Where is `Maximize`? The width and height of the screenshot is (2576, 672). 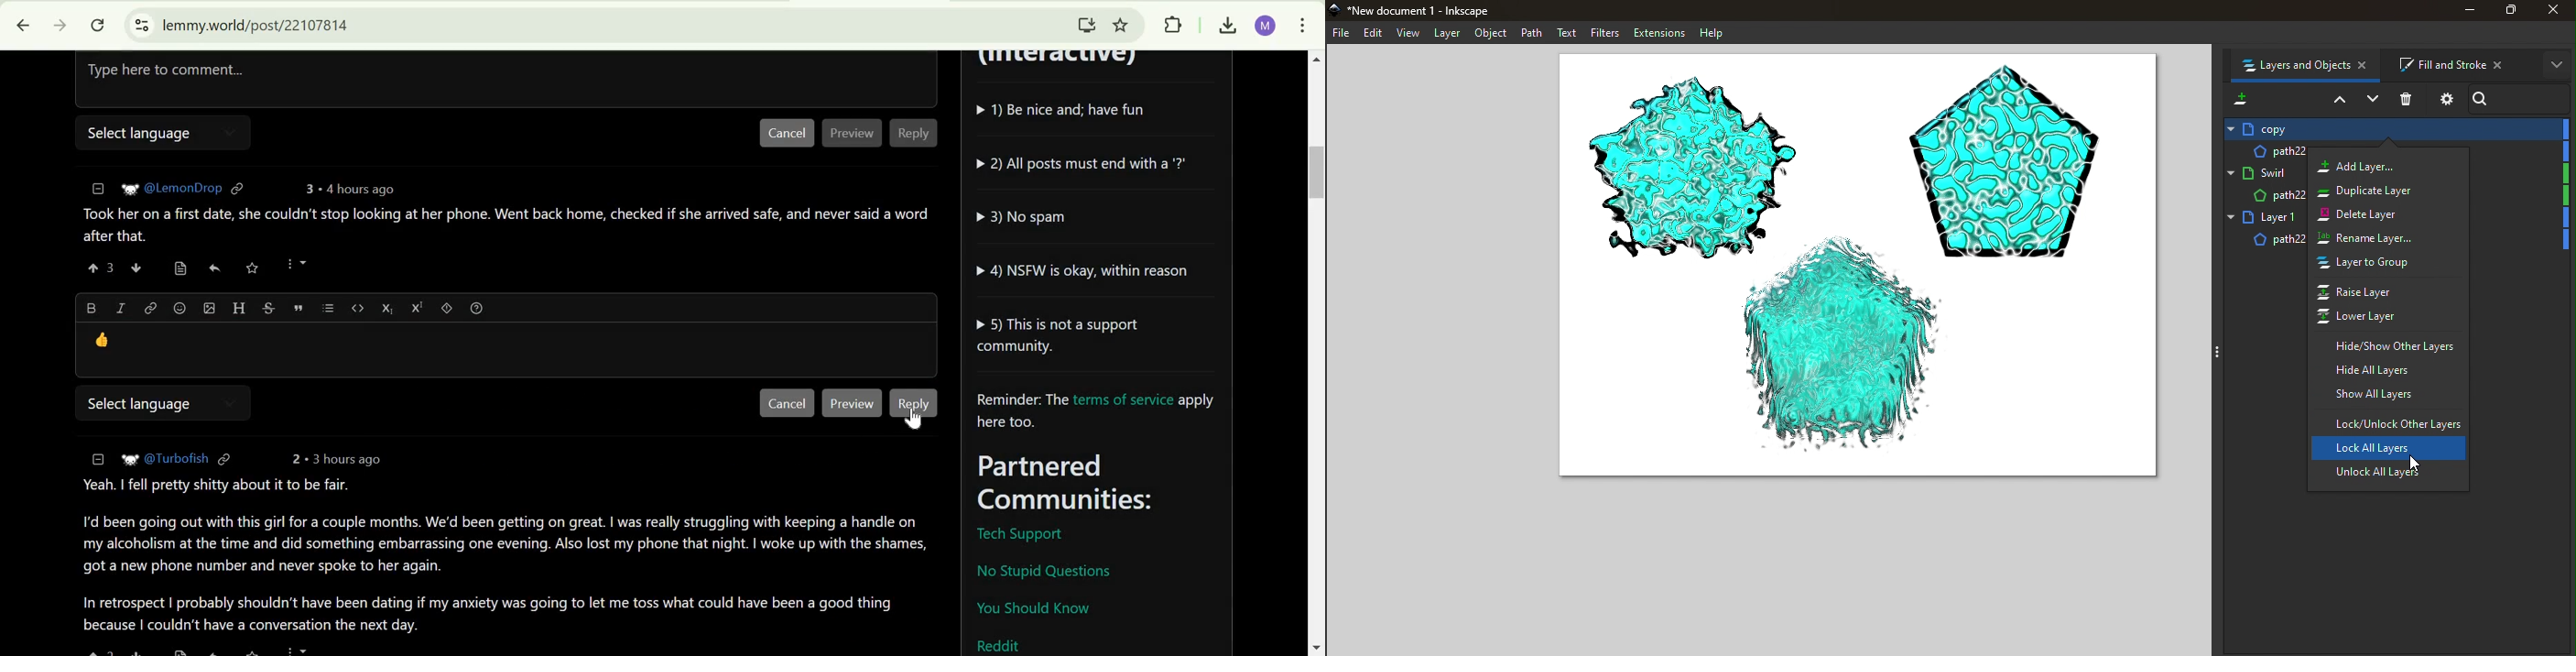 Maximize is located at coordinates (2508, 13).